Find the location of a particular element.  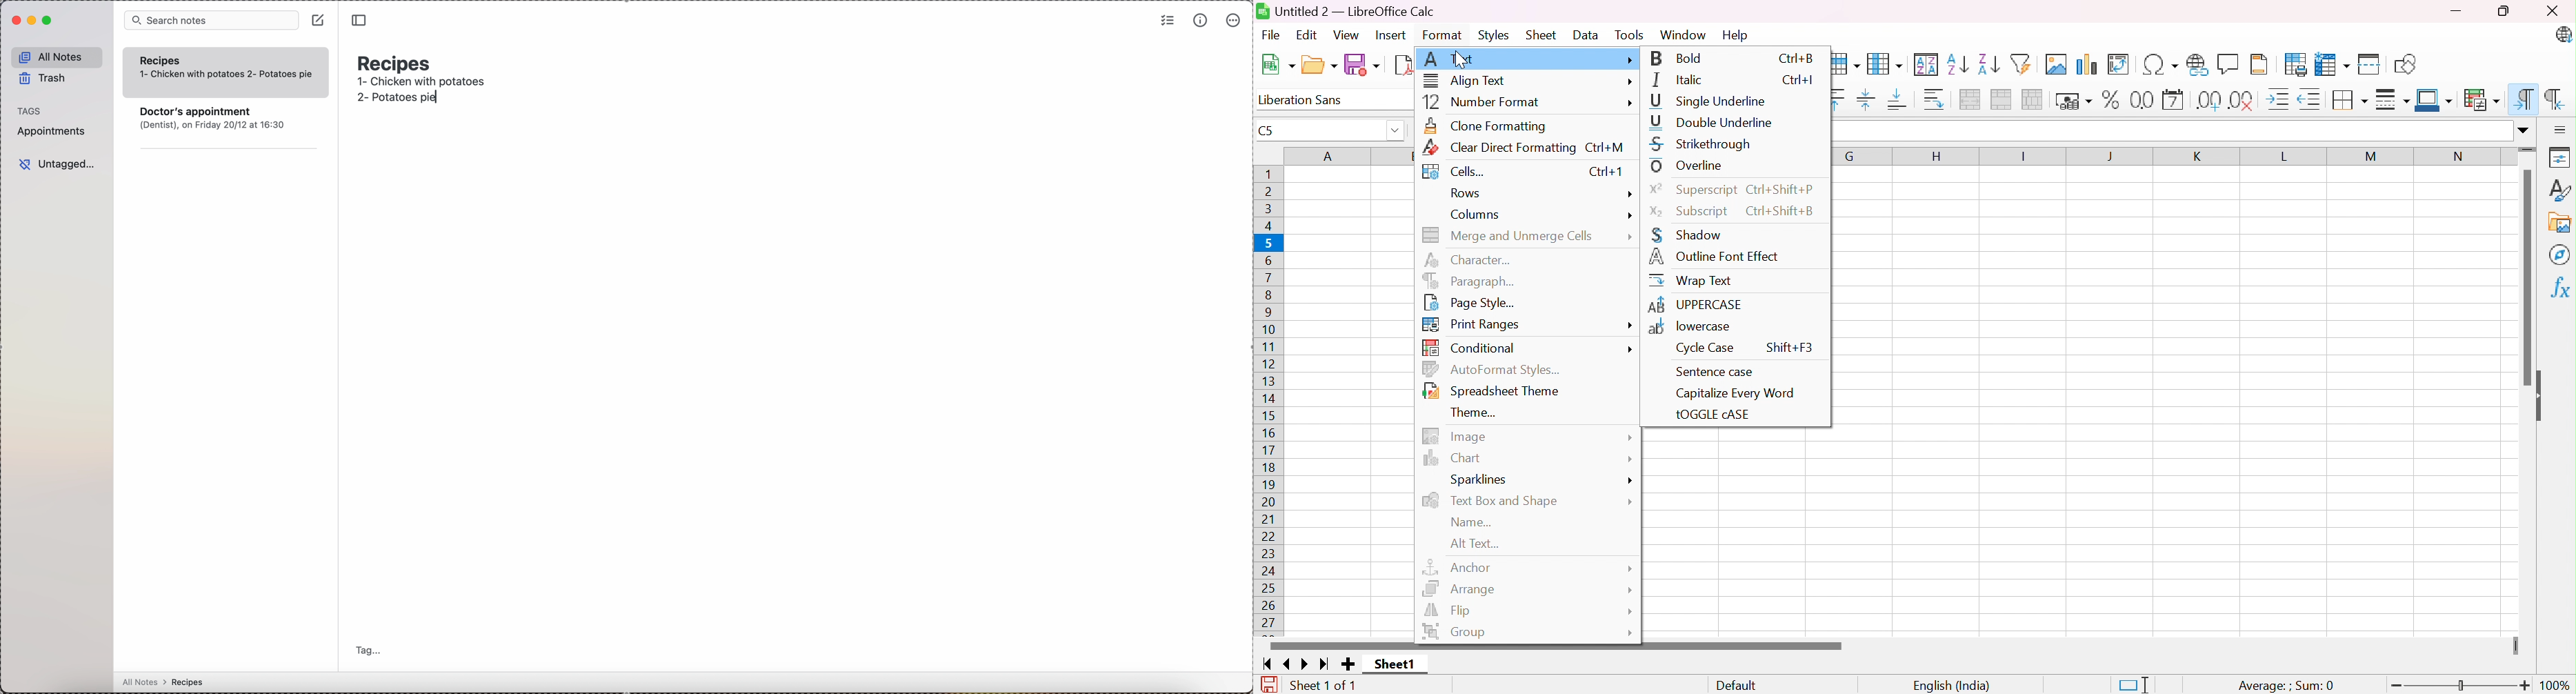

More is located at coordinates (1630, 480).